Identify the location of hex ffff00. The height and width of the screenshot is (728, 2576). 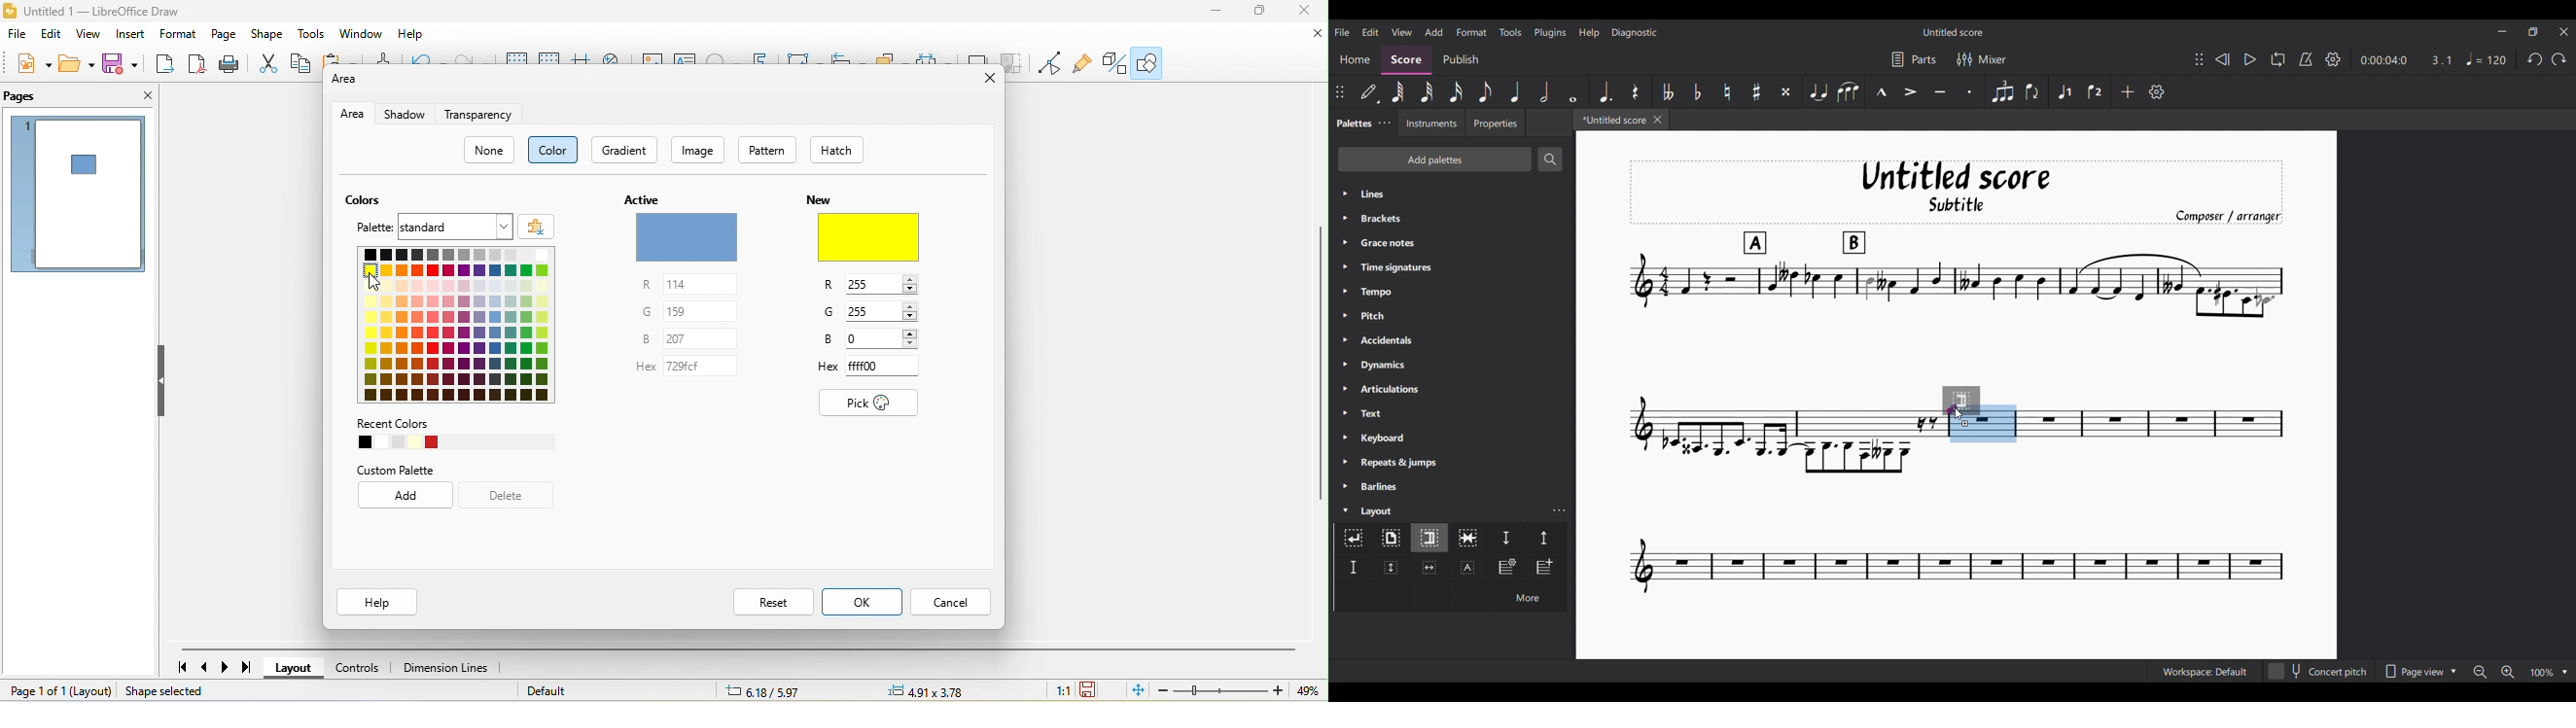
(873, 366).